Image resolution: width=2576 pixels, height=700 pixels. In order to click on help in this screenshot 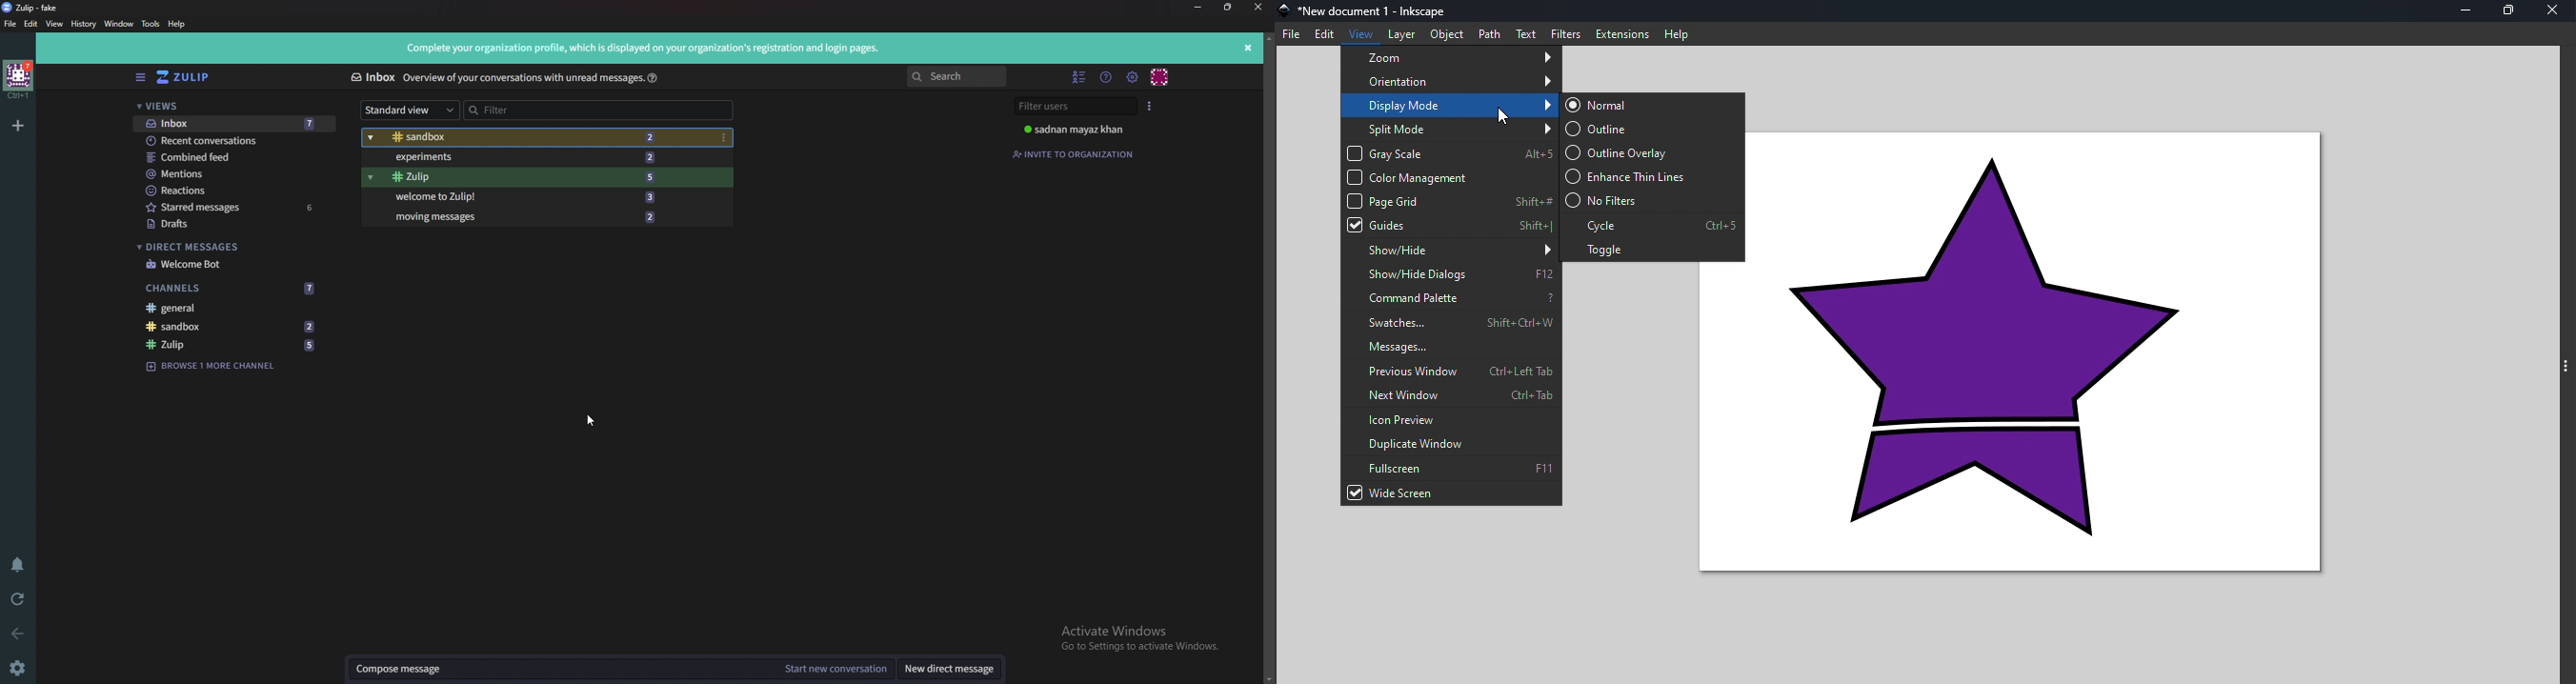, I will do `click(652, 77)`.